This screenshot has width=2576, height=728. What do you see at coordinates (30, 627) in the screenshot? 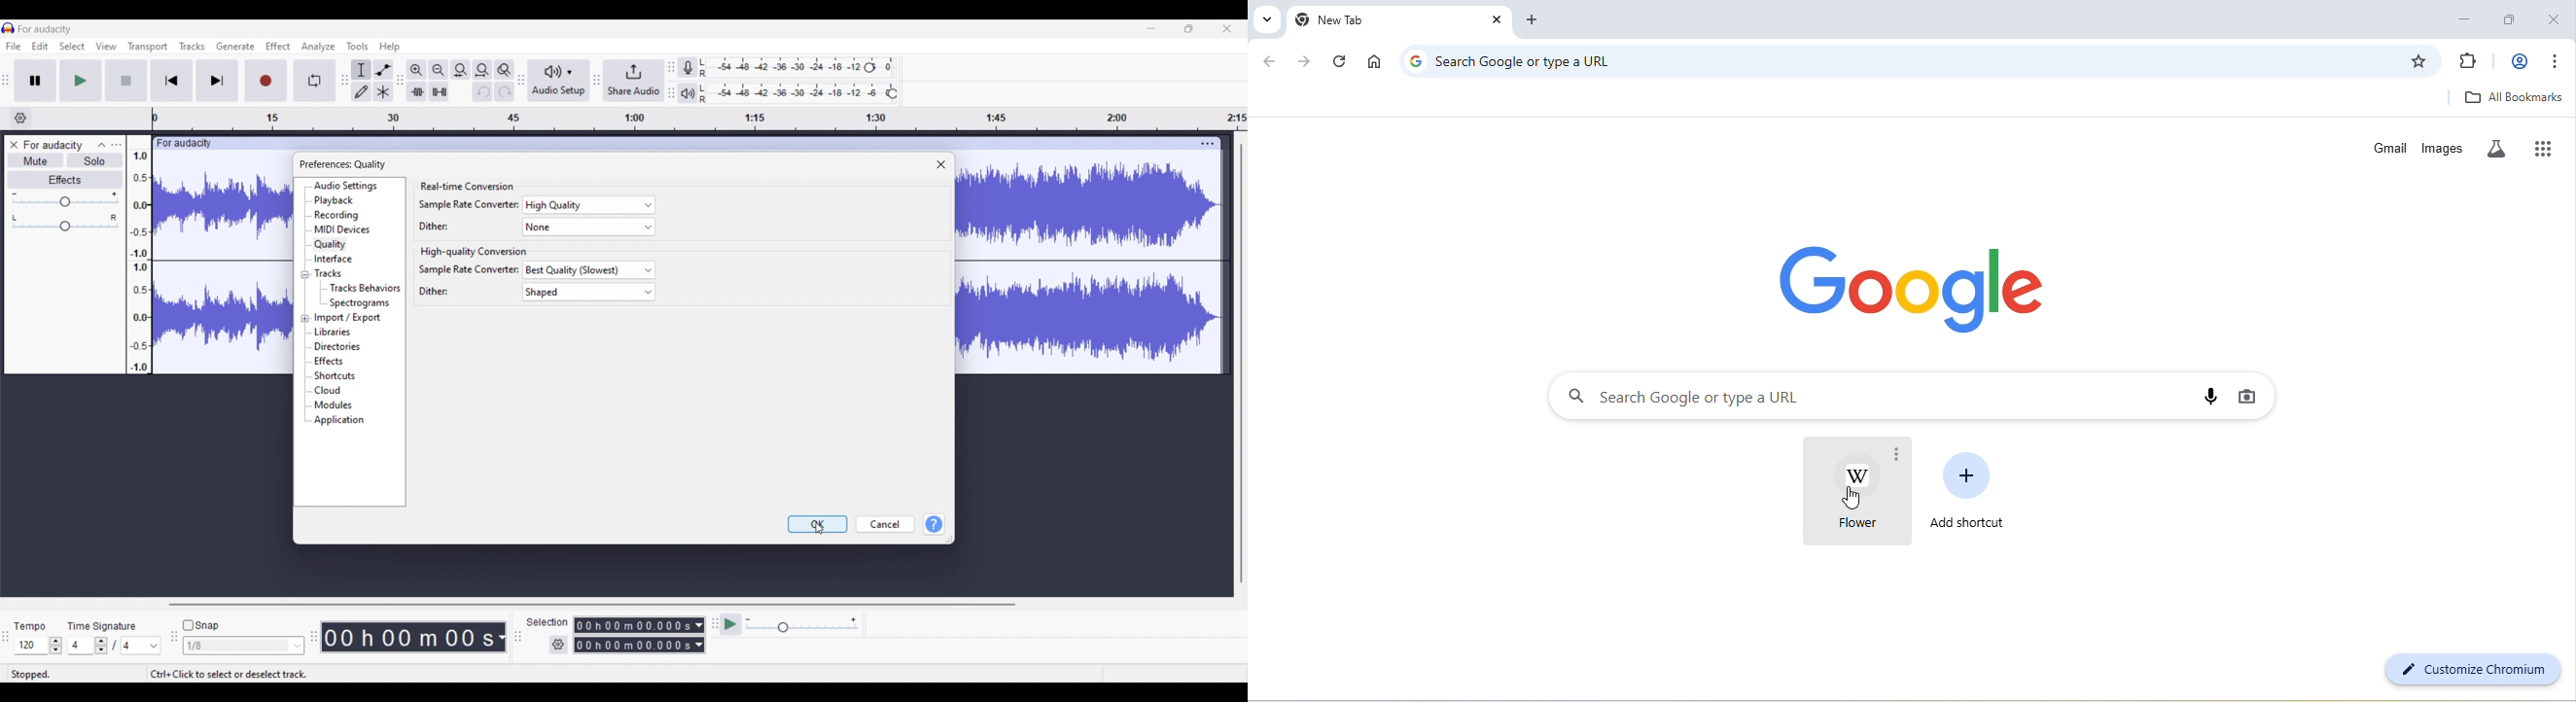
I see `Indicates tempo settings` at bounding box center [30, 627].